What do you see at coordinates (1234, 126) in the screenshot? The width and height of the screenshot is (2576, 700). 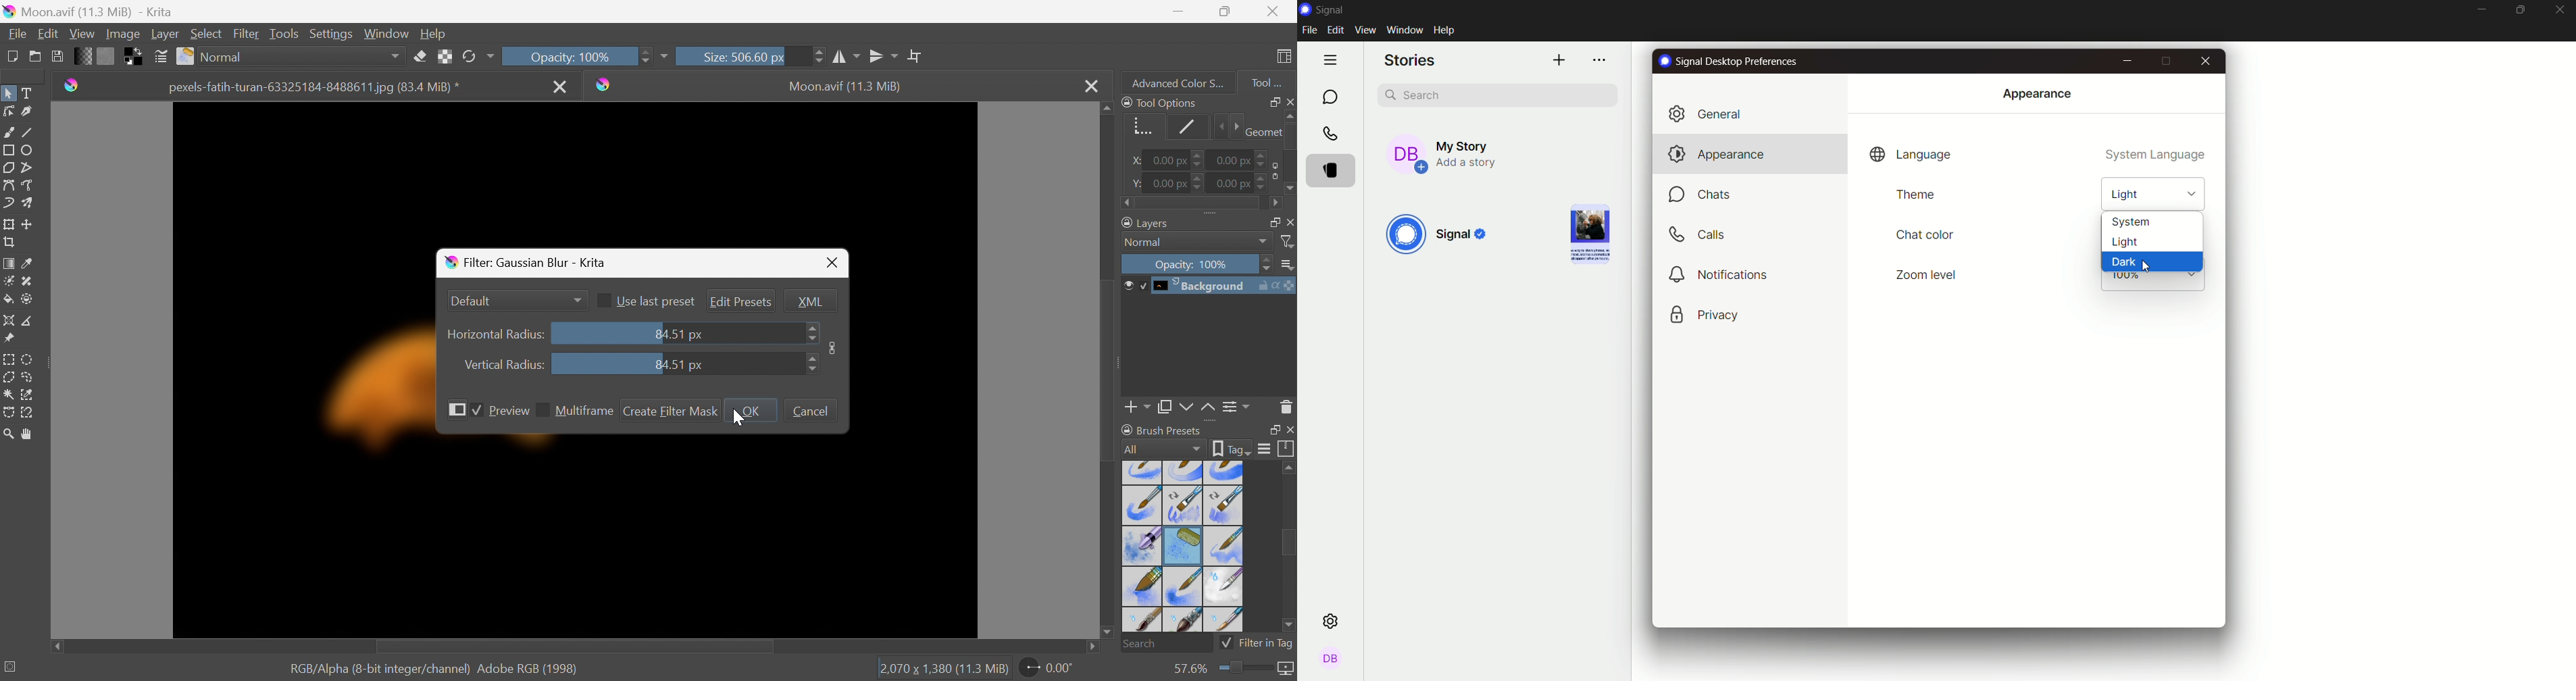 I see `Next` at bounding box center [1234, 126].